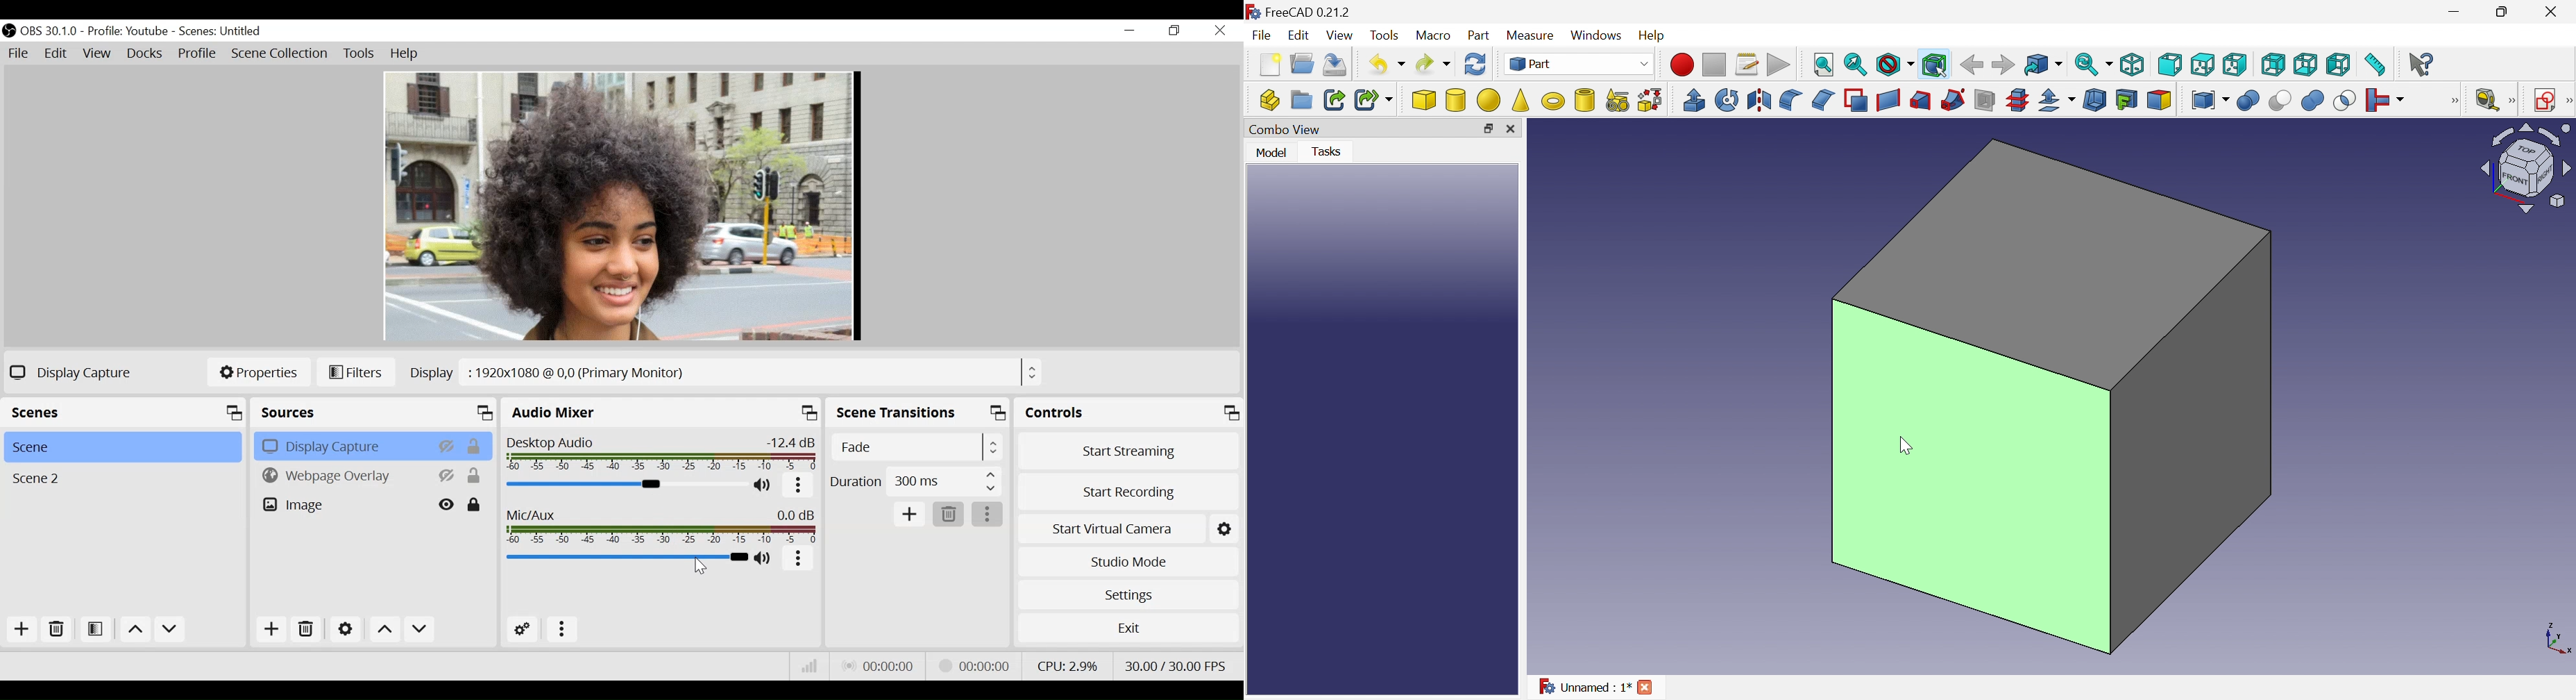 The height and width of the screenshot is (700, 2576). Describe the element at coordinates (2554, 638) in the screenshot. I see `x, y axis` at that location.